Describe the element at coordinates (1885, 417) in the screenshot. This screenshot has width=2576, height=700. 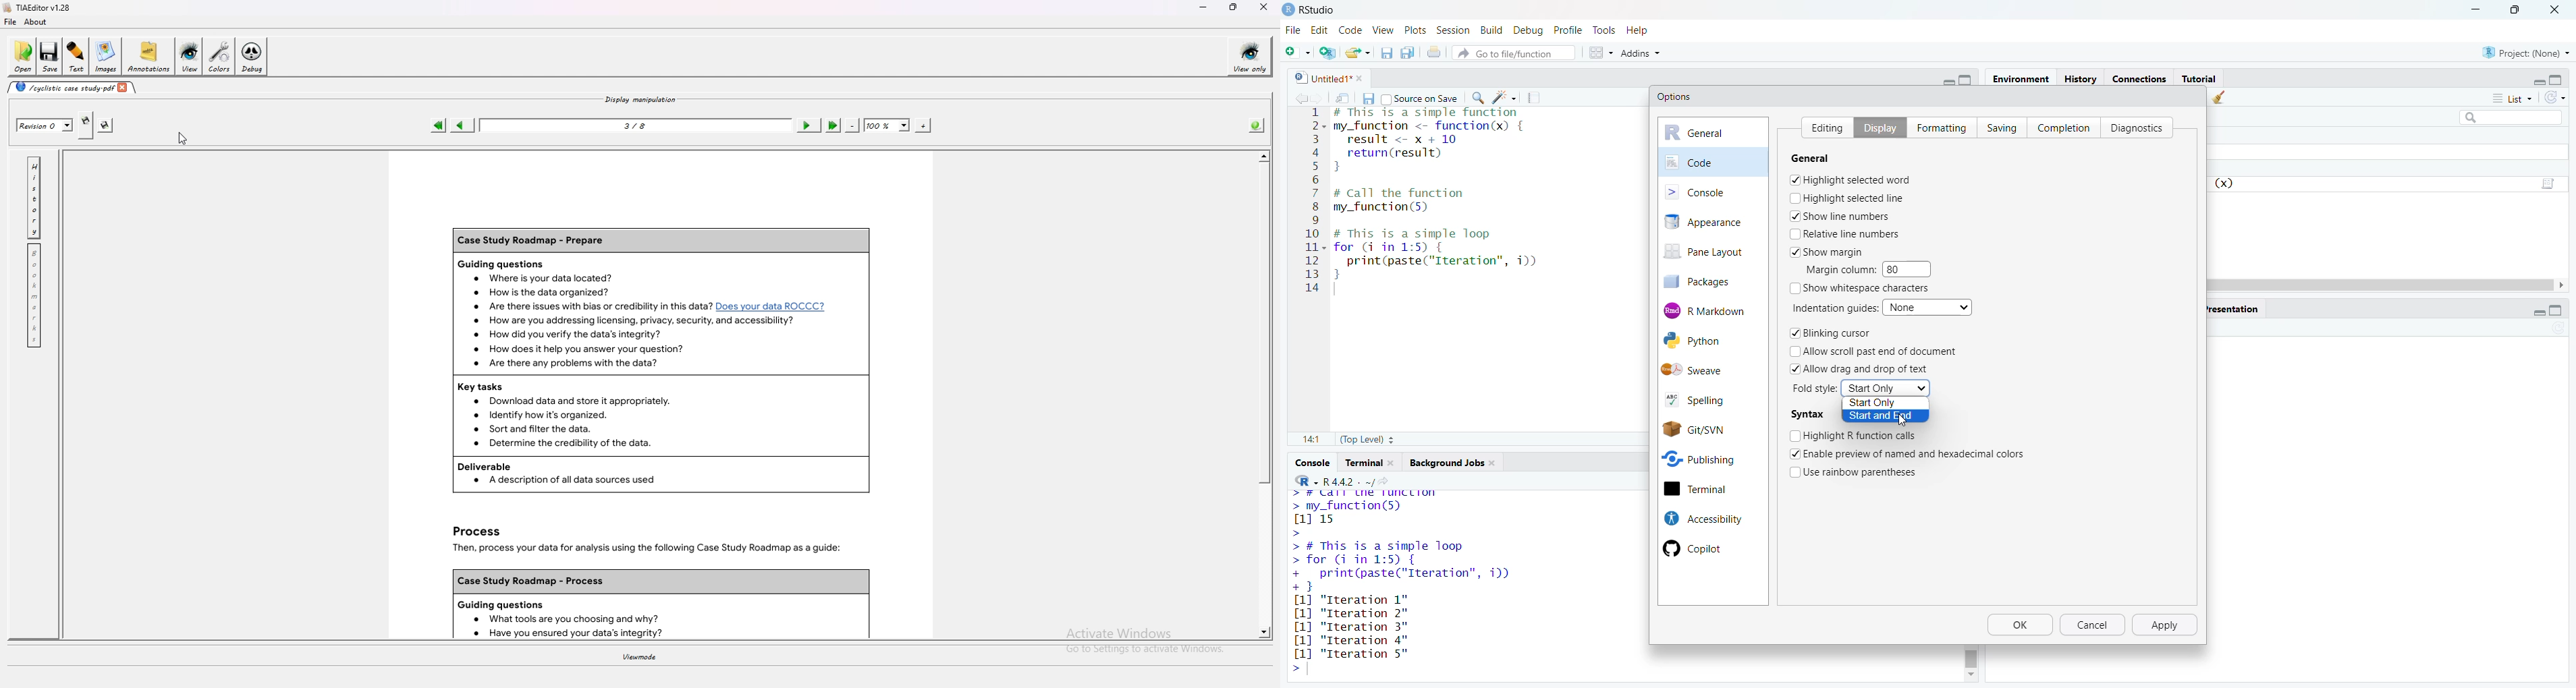
I see `start and end` at that location.